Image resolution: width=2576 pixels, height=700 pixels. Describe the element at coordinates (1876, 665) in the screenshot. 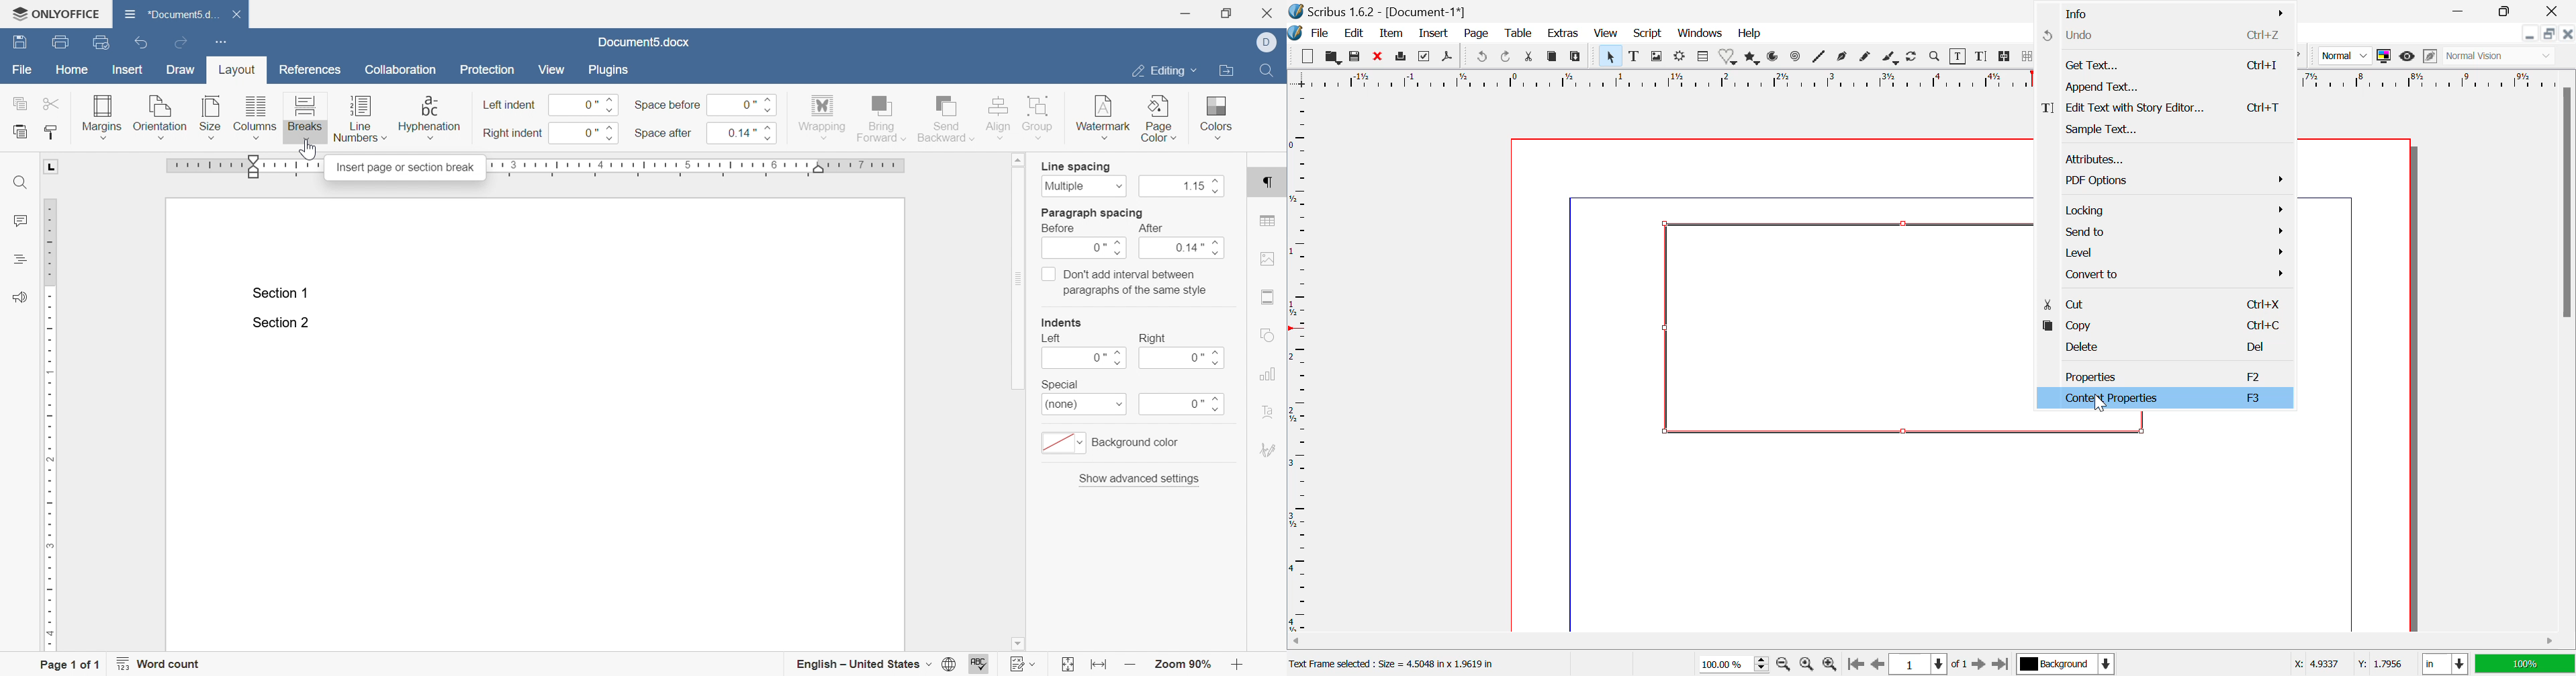

I see `Previous Page` at that location.